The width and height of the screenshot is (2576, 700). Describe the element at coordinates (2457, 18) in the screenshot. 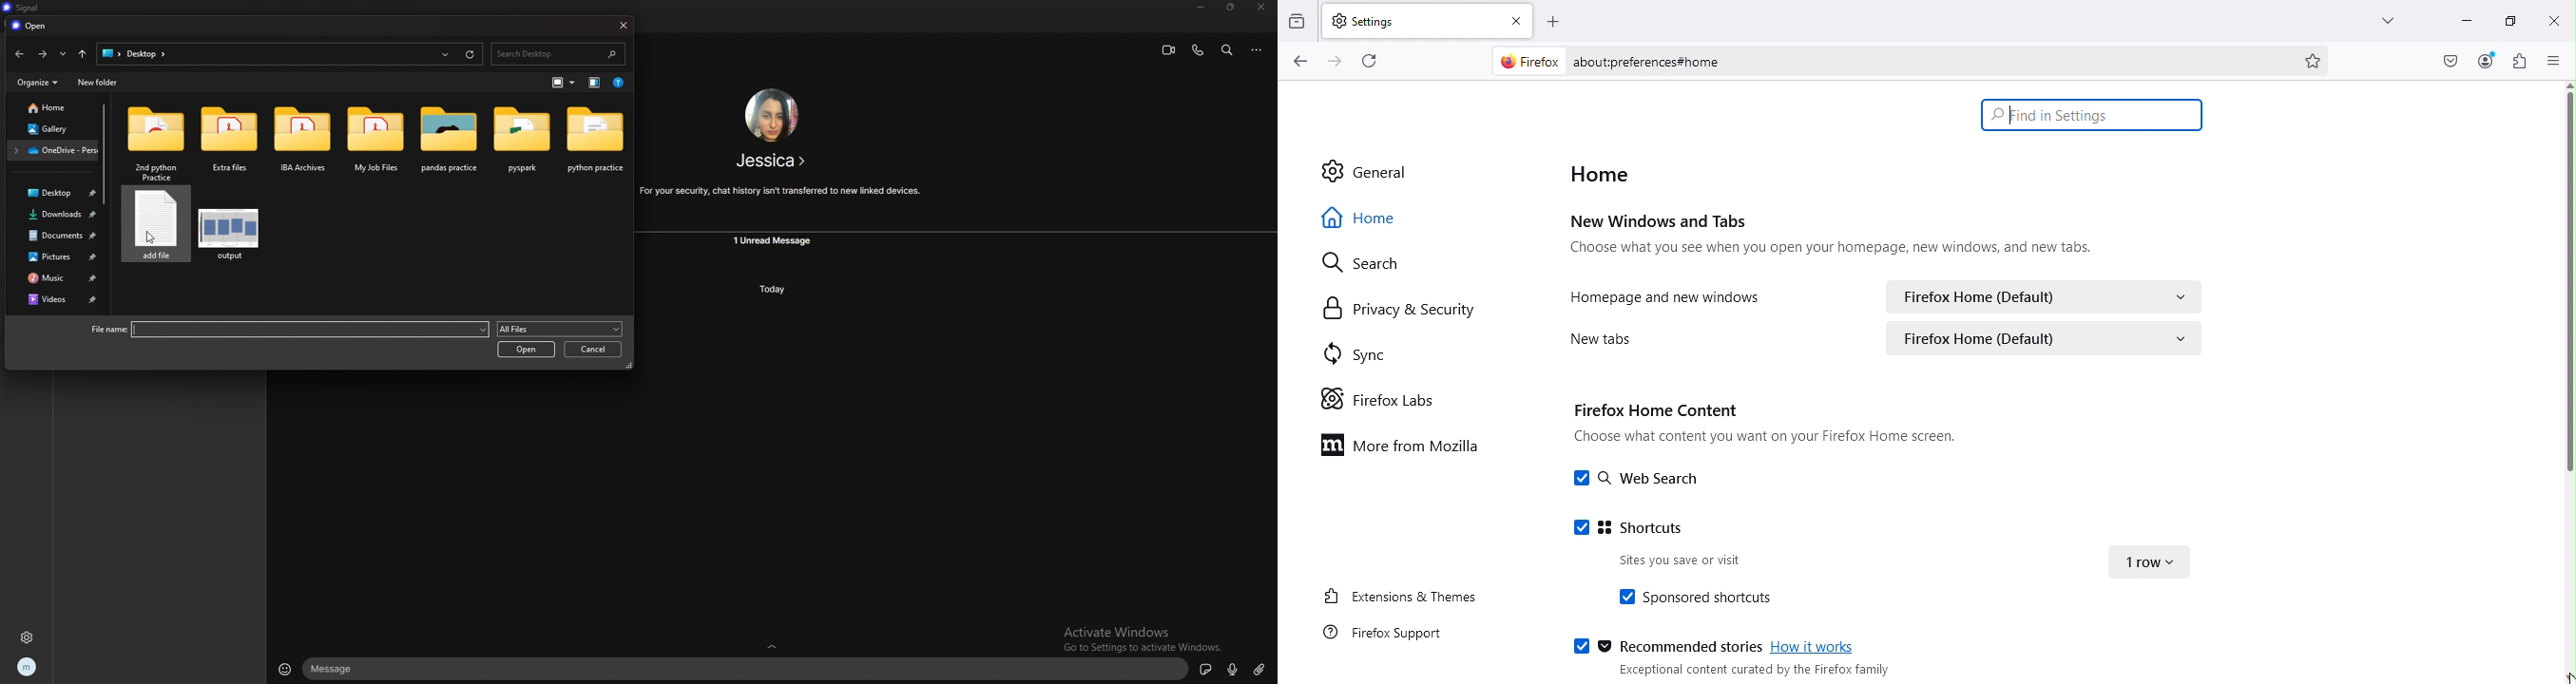

I see `Minimize` at that location.